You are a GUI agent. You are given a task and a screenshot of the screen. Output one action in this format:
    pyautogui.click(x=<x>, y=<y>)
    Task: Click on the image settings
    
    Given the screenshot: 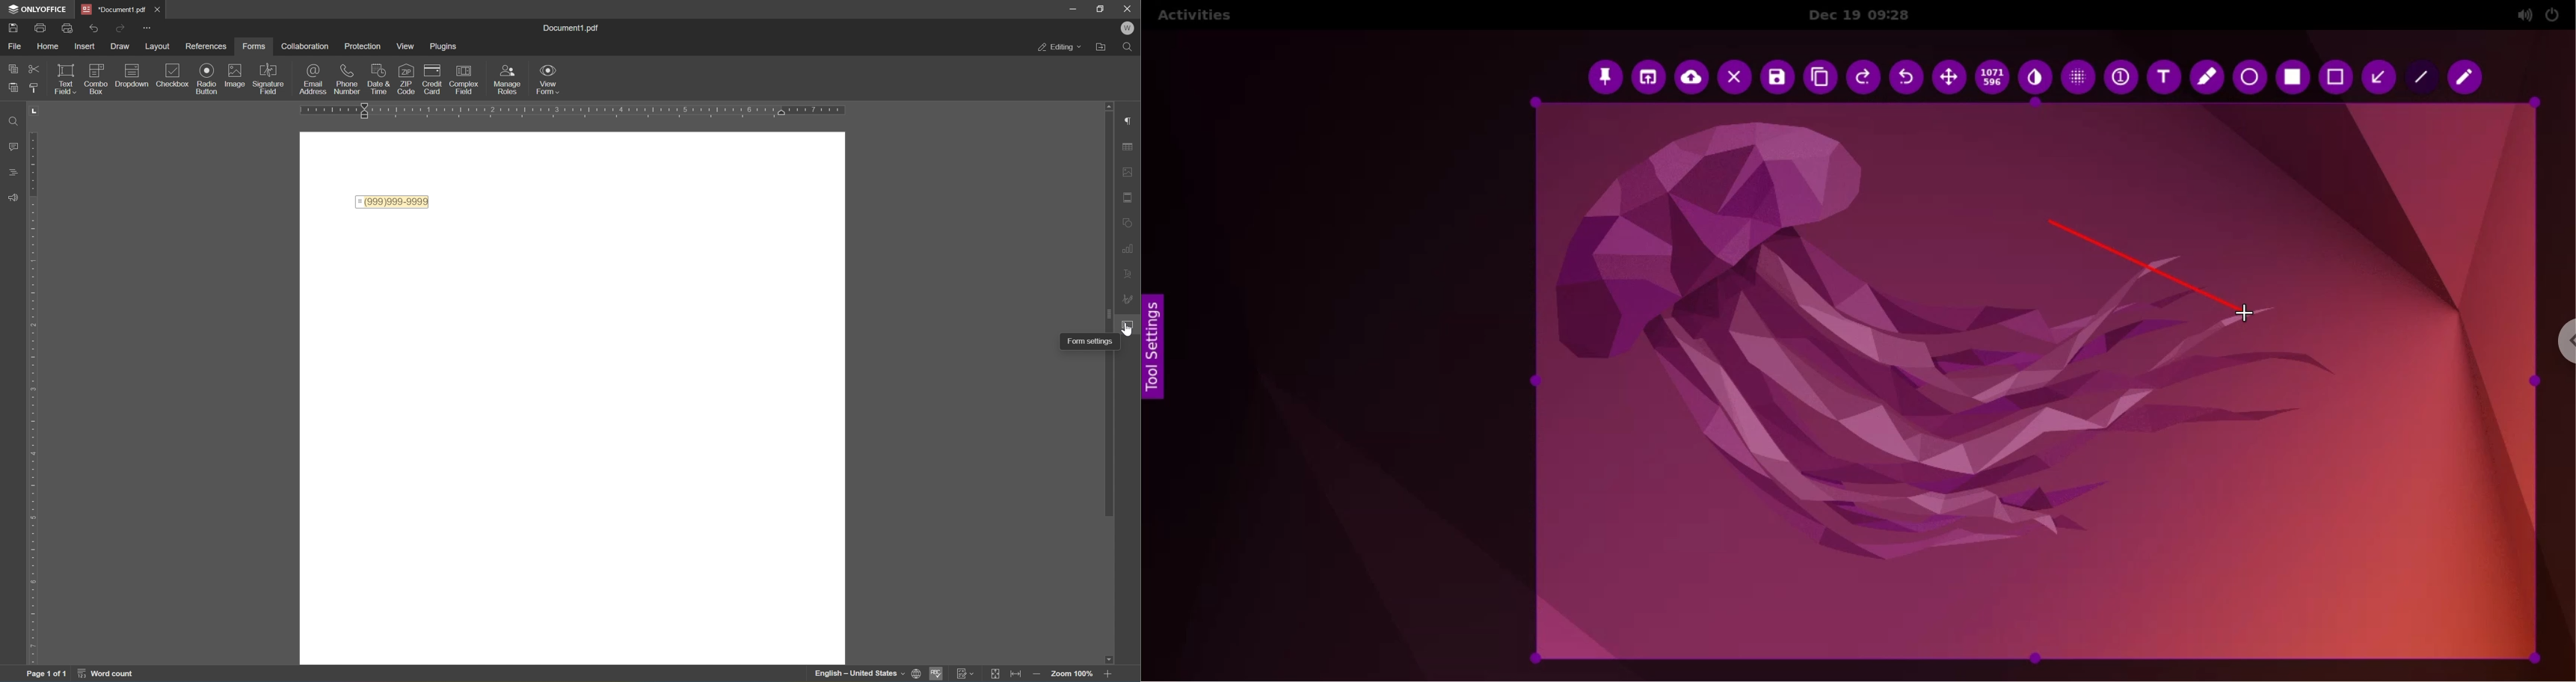 What is the action you would take?
    pyautogui.click(x=1128, y=170)
    